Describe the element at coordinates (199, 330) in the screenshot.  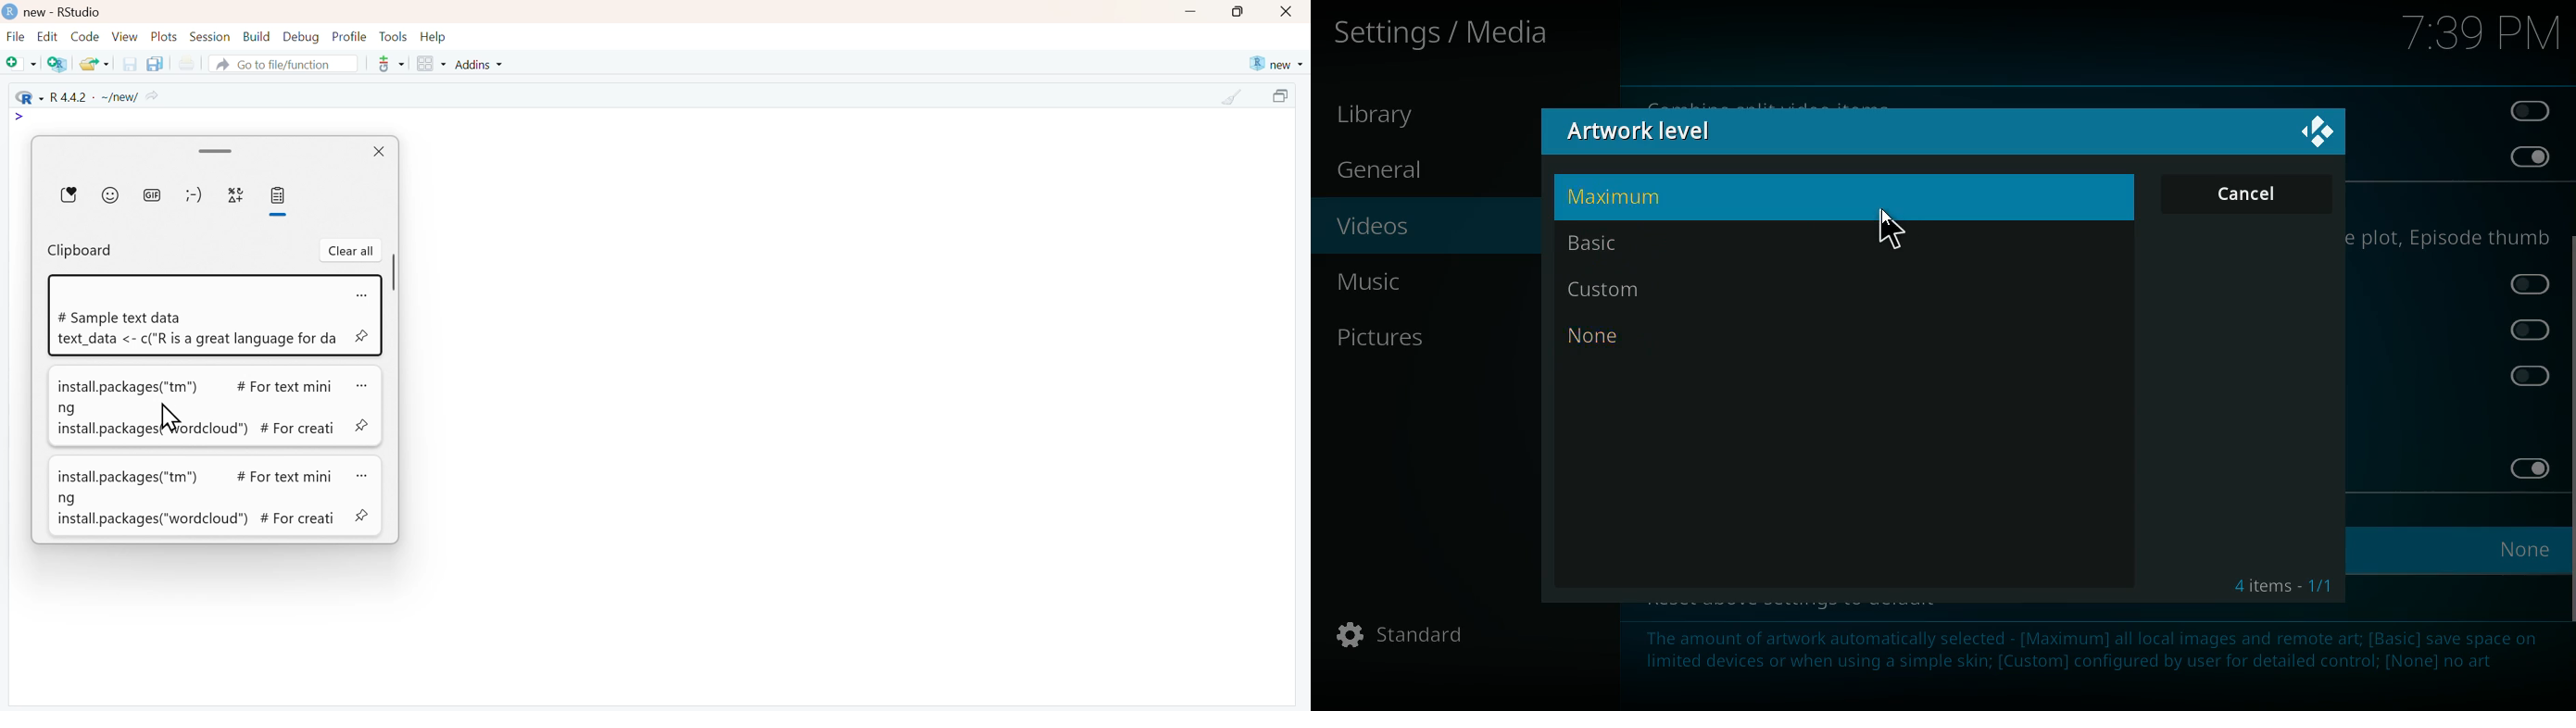
I see `# Sample text data
text_data <- c("R is a great language for da` at that location.